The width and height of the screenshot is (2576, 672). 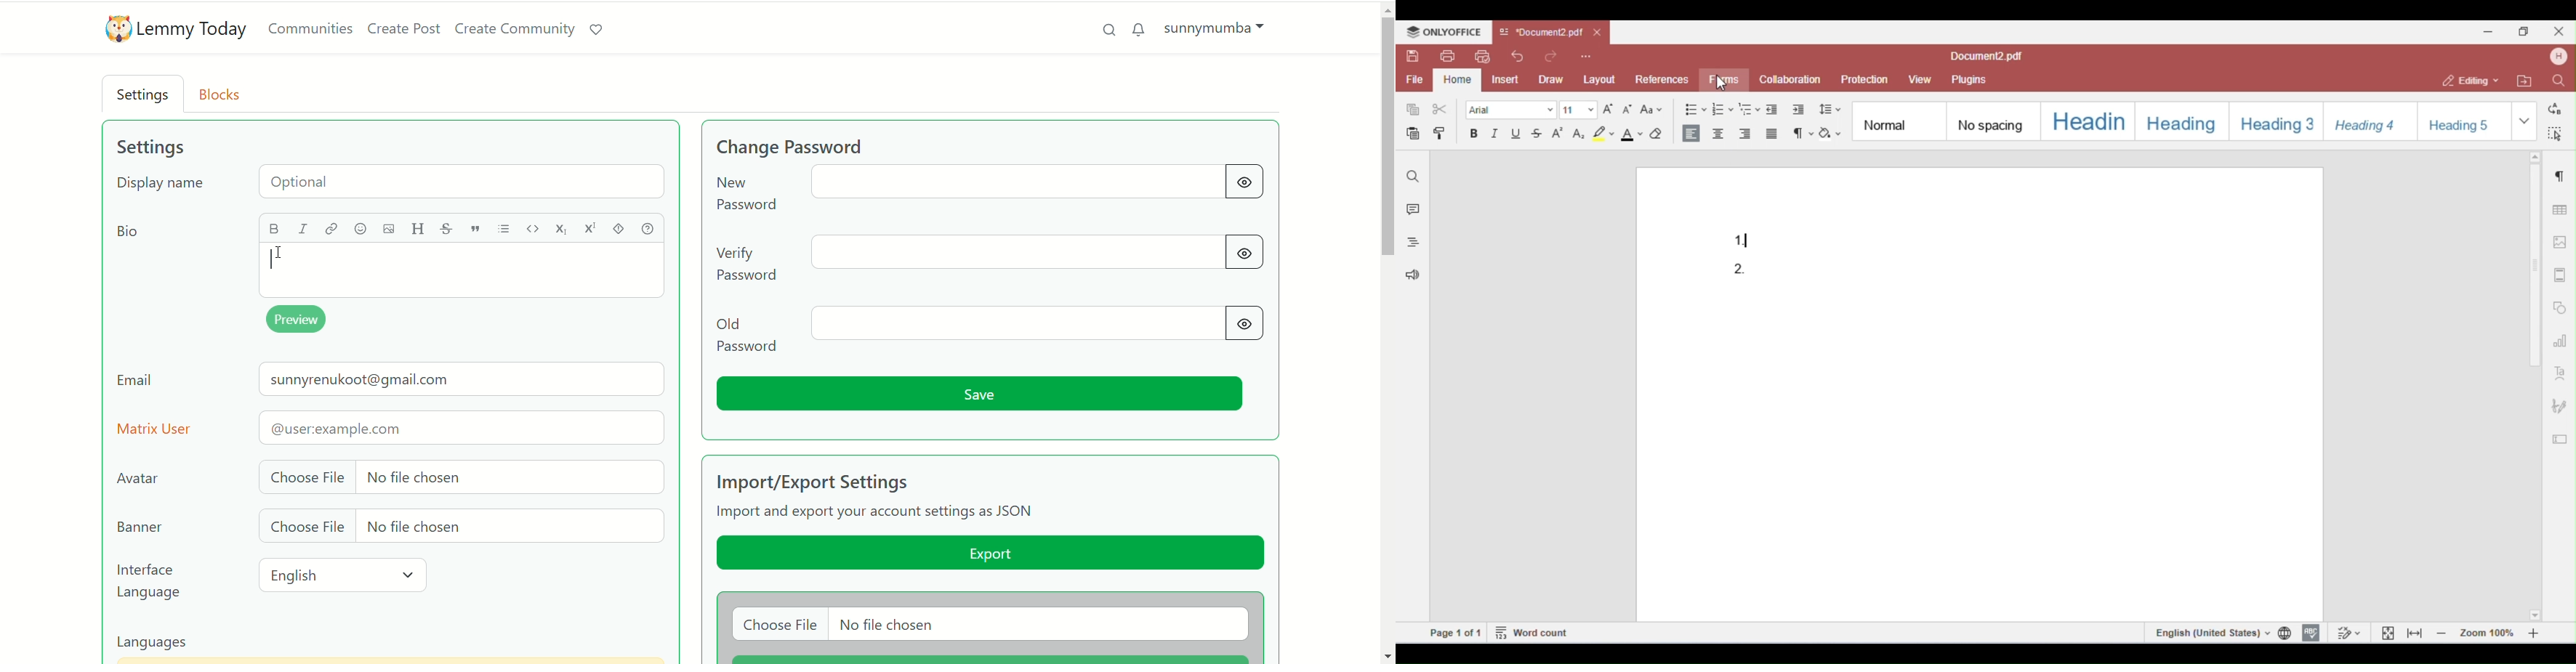 What do you see at coordinates (982, 394) in the screenshot?
I see `save` at bounding box center [982, 394].